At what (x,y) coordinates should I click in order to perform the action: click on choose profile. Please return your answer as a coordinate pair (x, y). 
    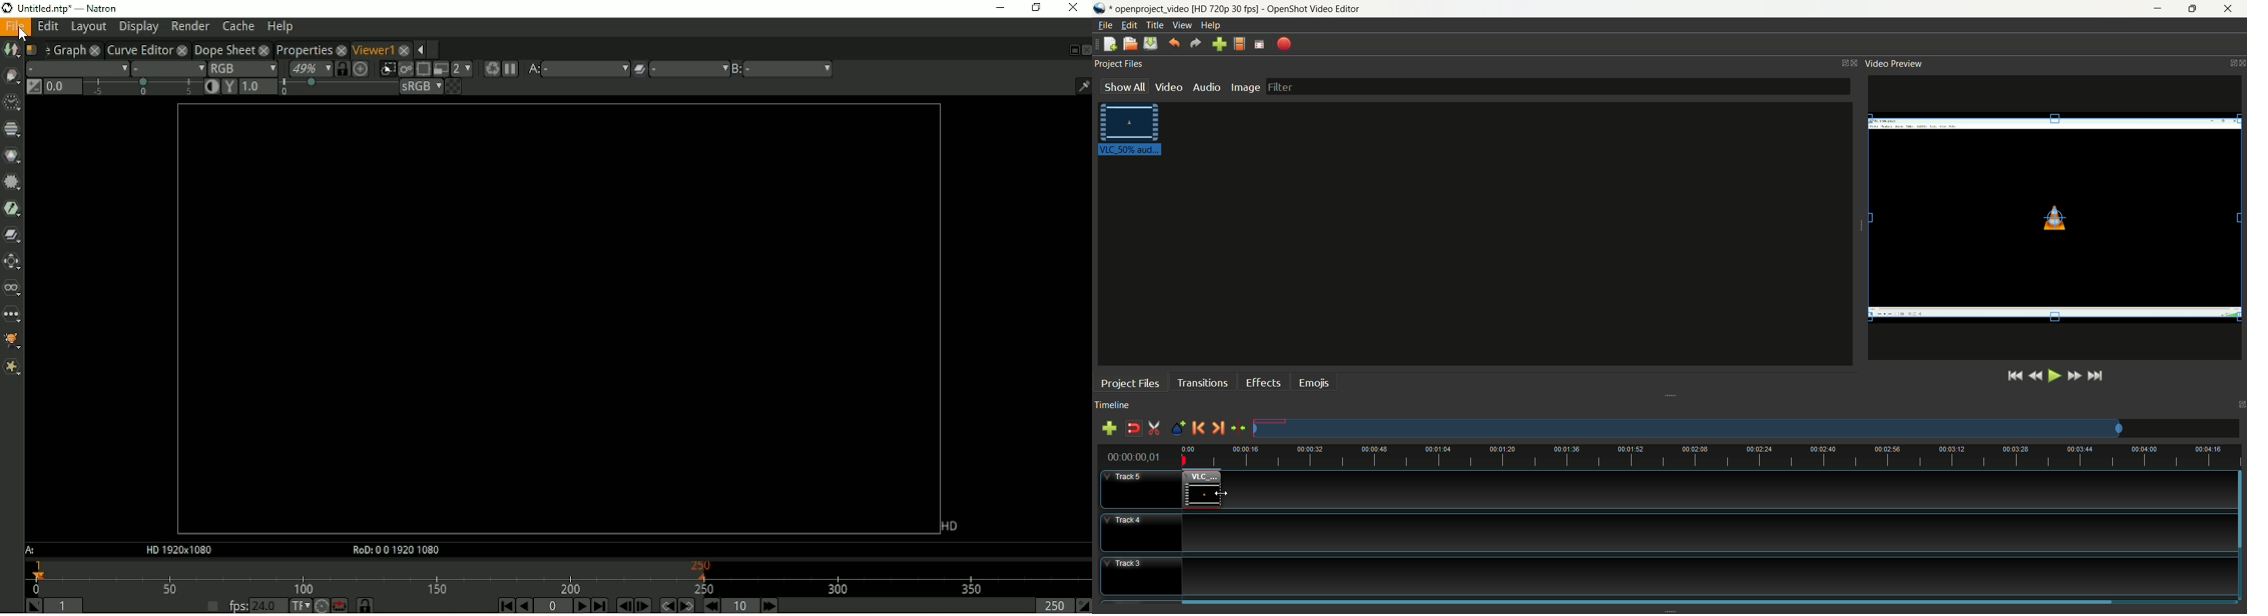
    Looking at the image, I should click on (1242, 44).